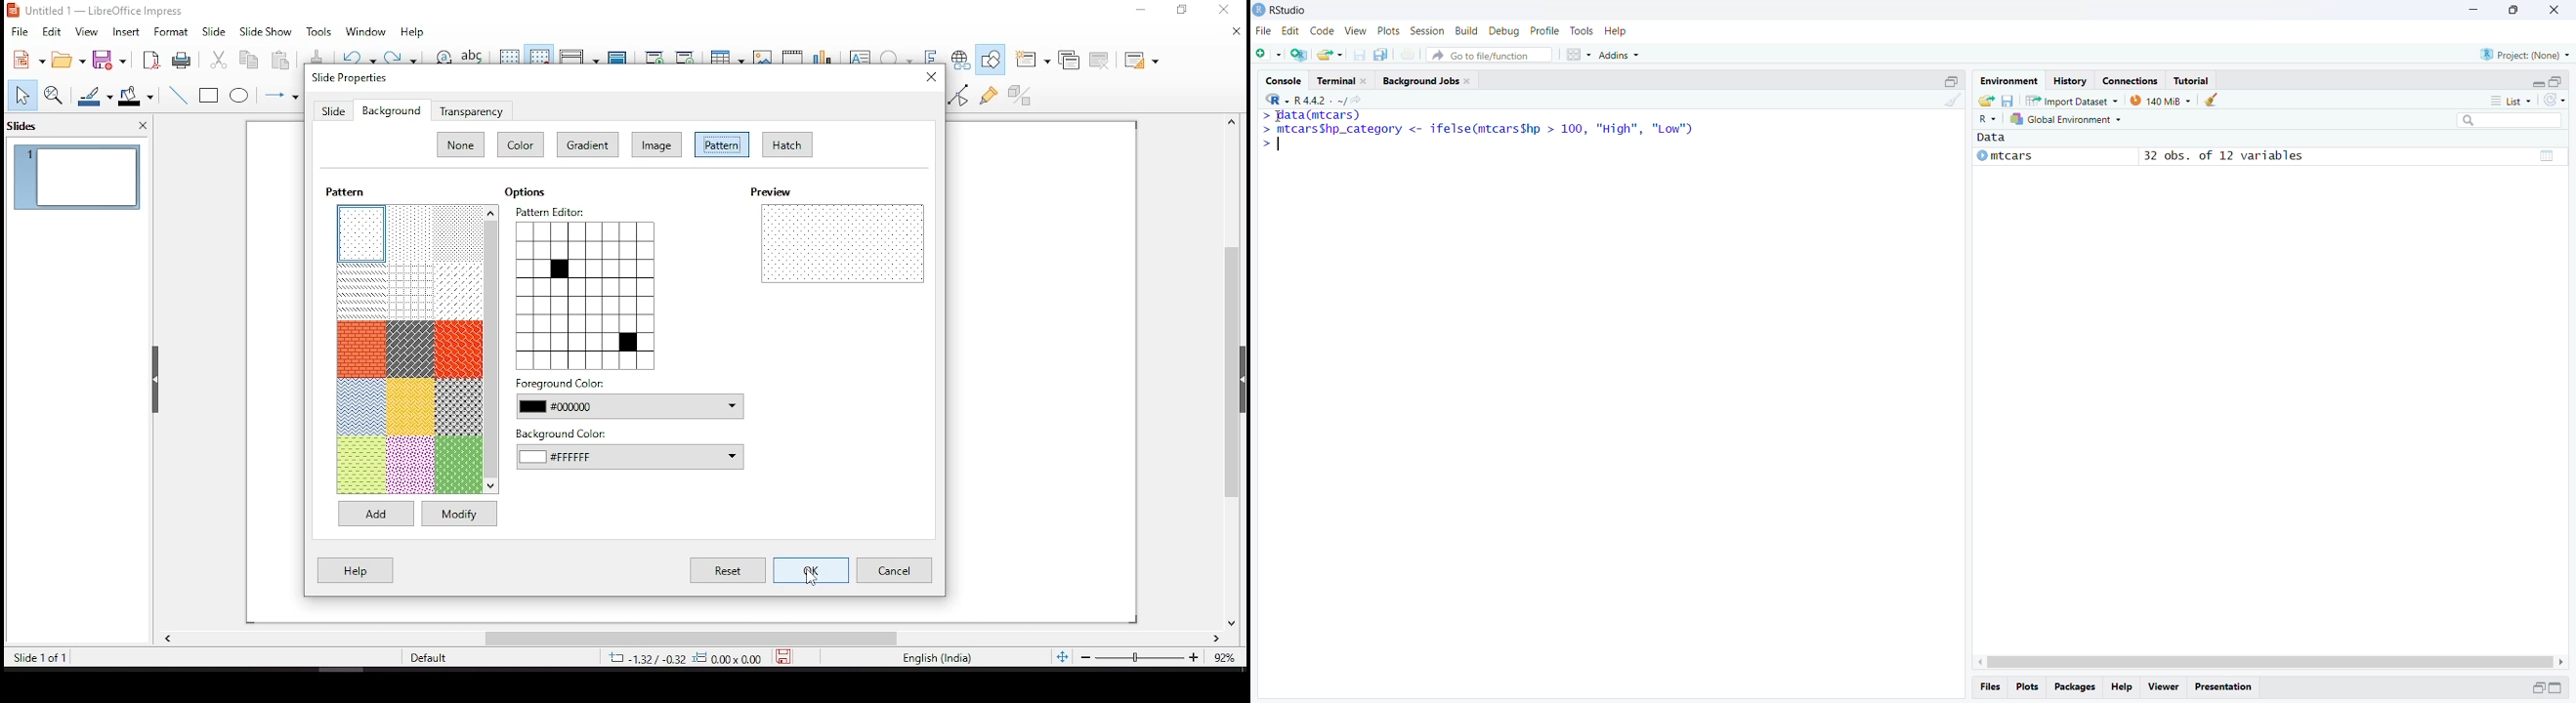  Describe the element at coordinates (171, 32) in the screenshot. I see `format` at that location.